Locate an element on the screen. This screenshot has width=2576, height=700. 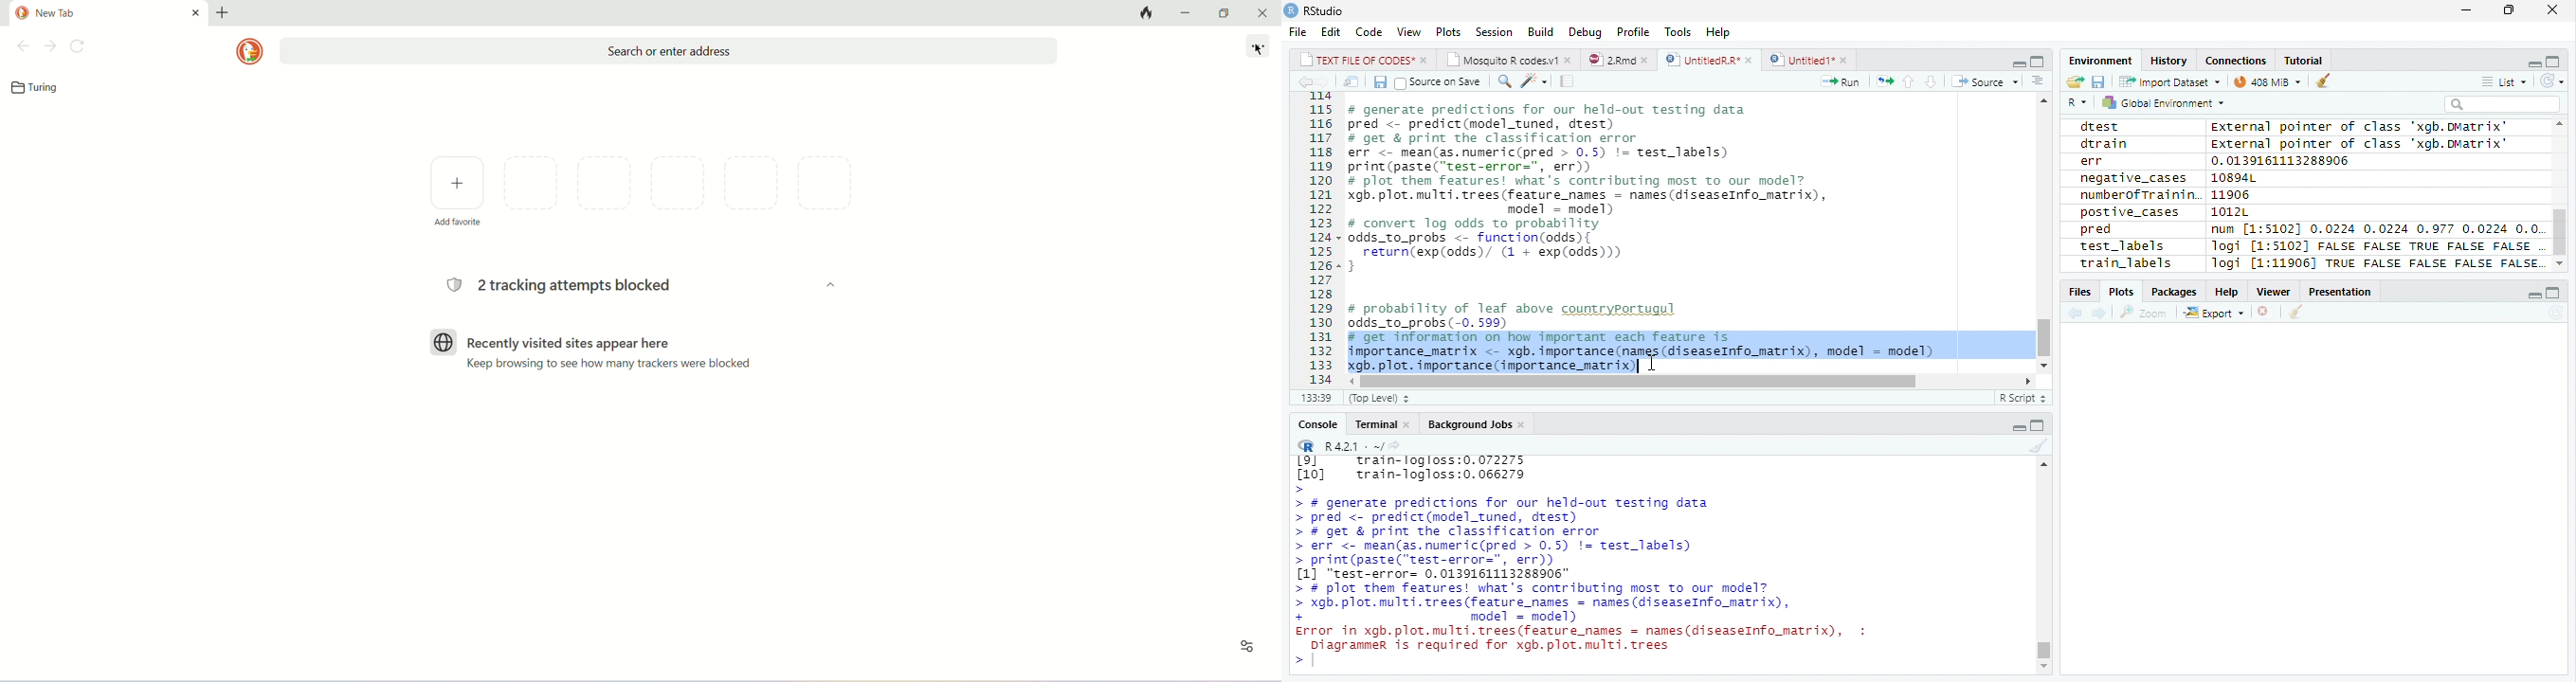
Minimize is located at coordinates (2465, 10).